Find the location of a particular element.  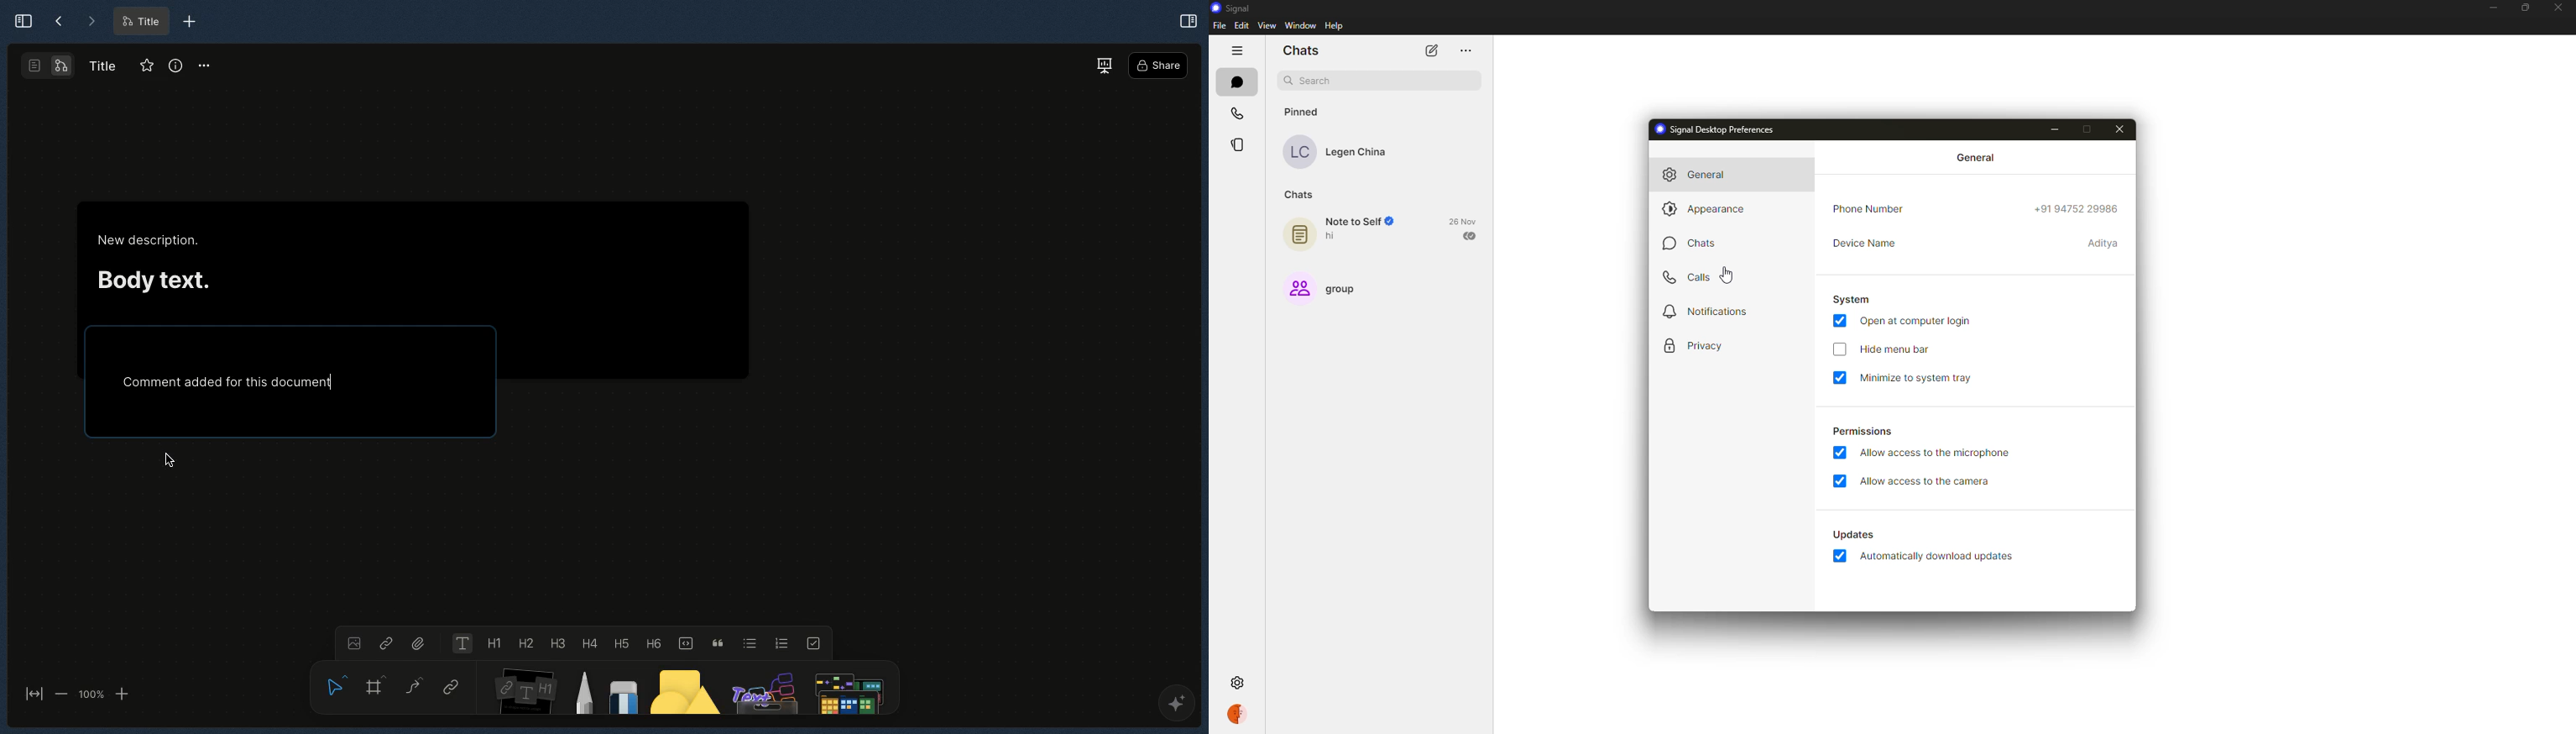

Others is located at coordinates (763, 689).